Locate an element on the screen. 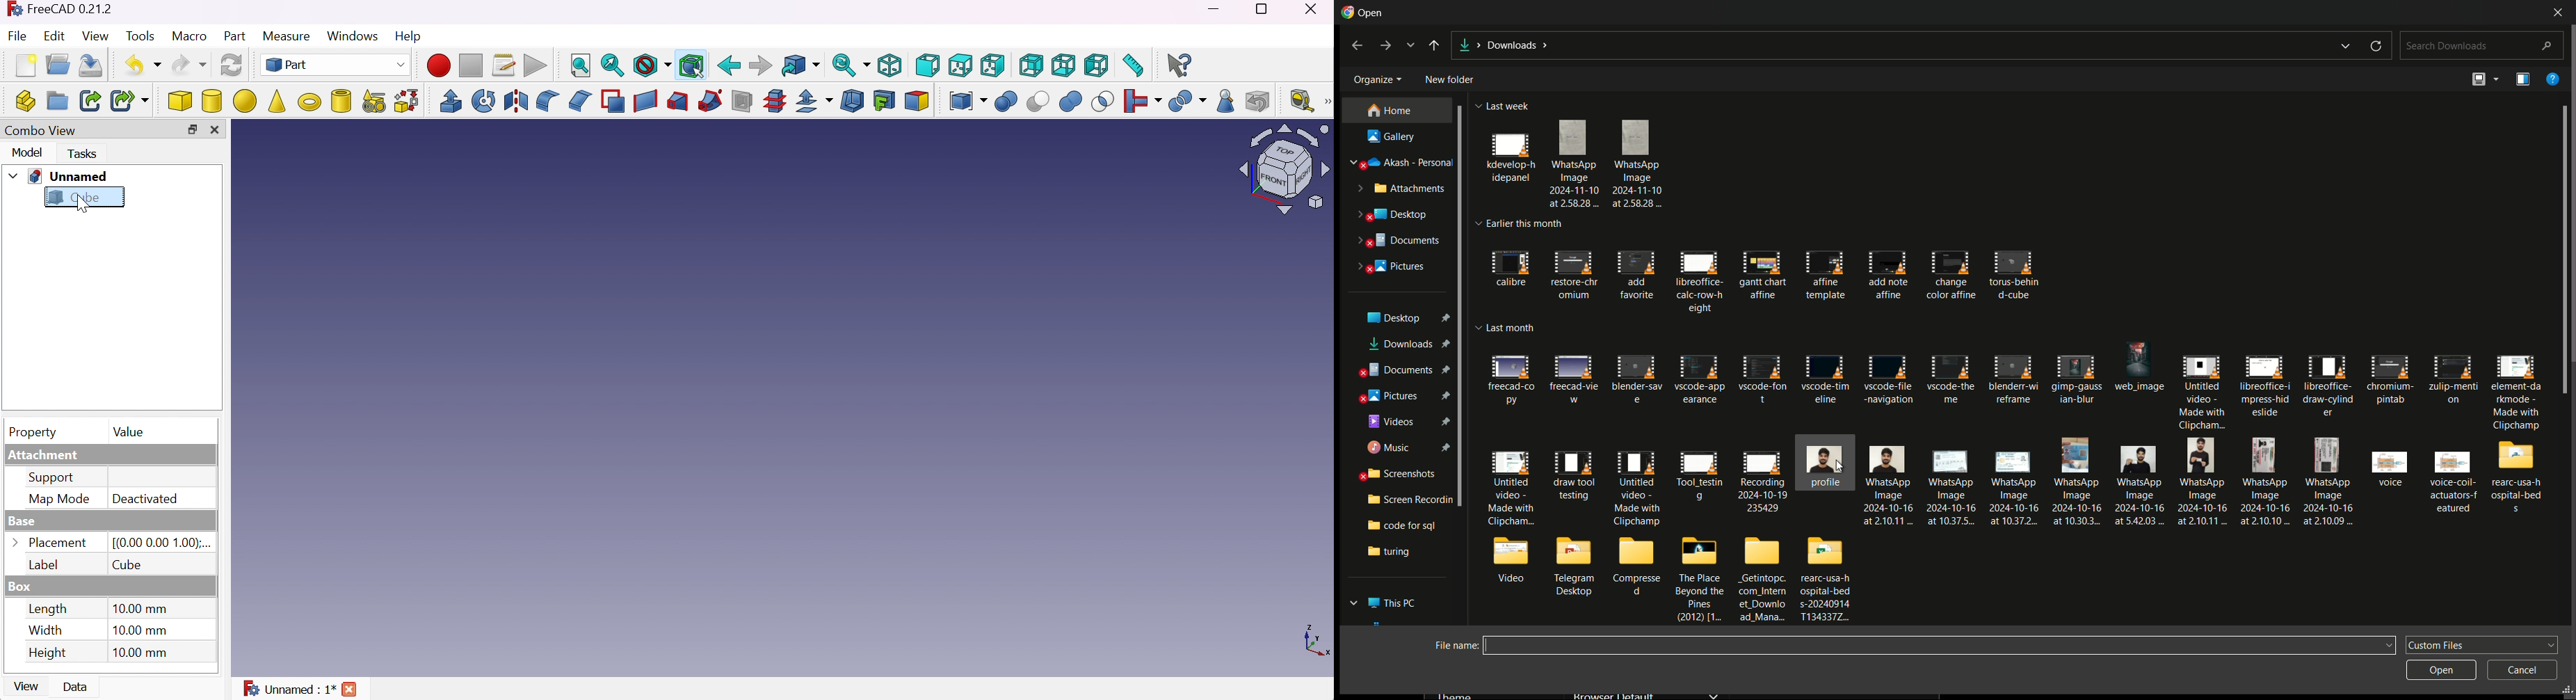 The image size is (2576, 700). Cube is located at coordinates (74, 198).